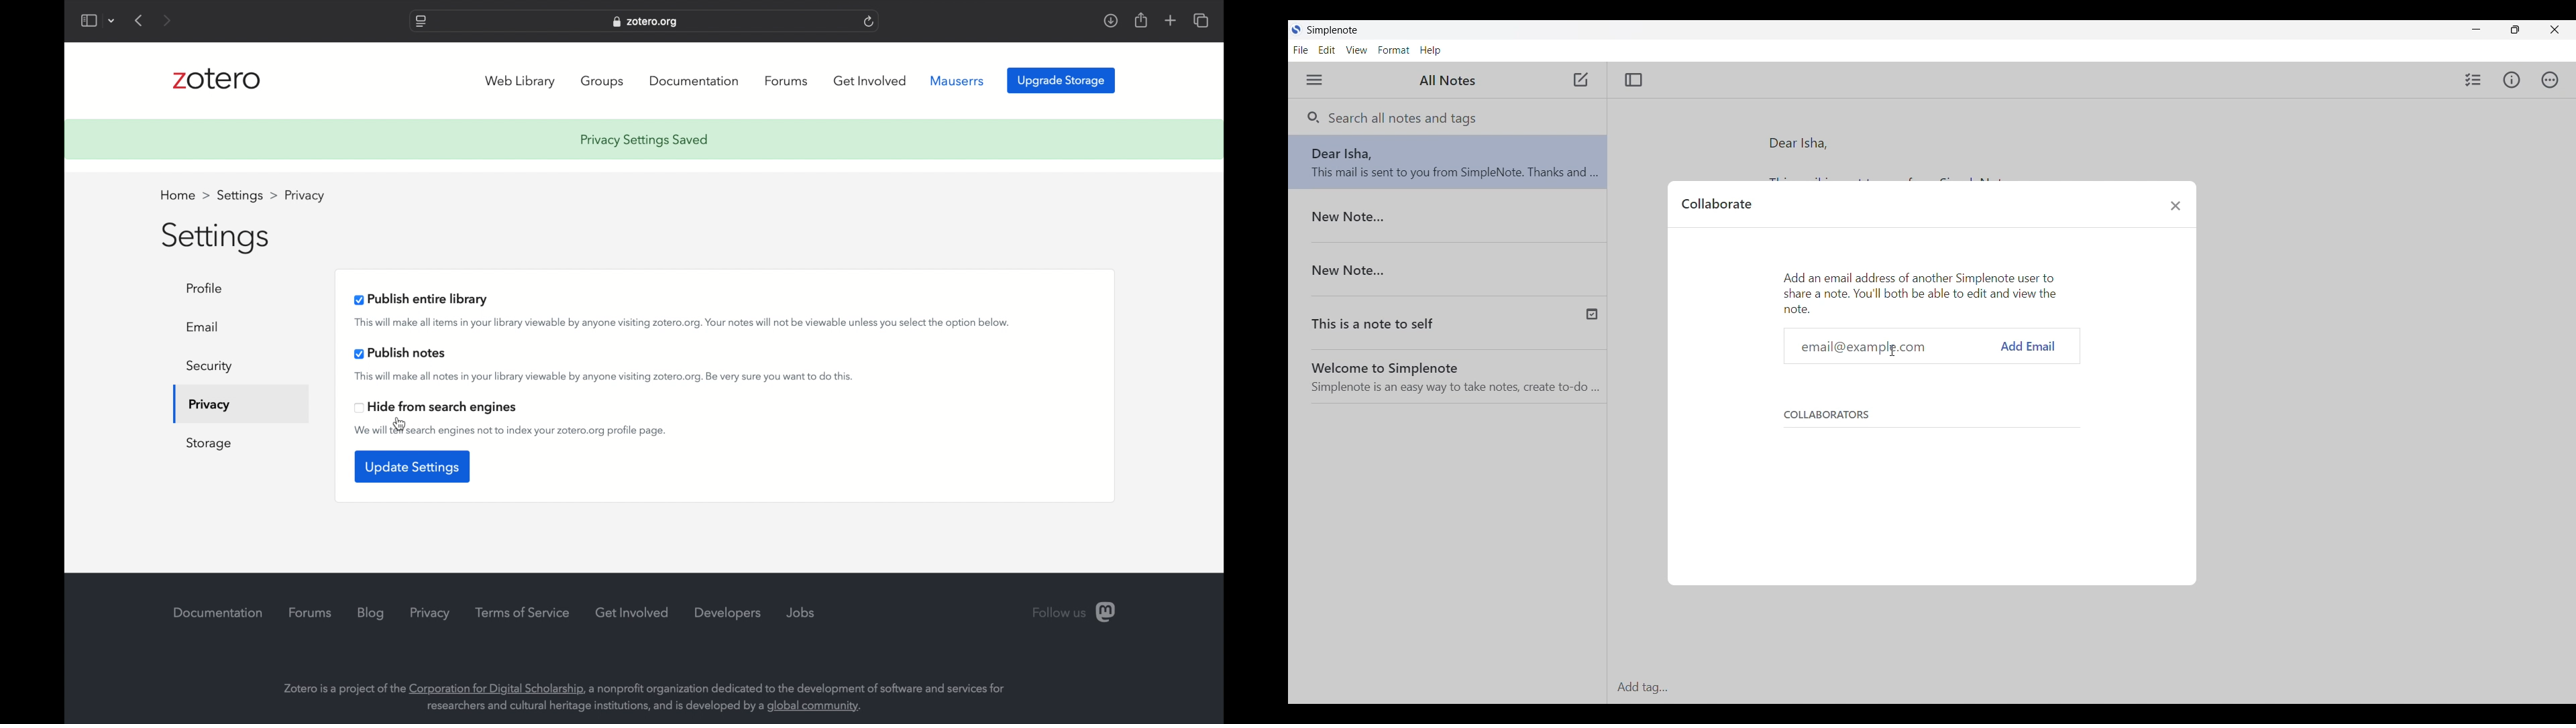  Describe the element at coordinates (1201, 20) in the screenshot. I see `show tab overview` at that location.